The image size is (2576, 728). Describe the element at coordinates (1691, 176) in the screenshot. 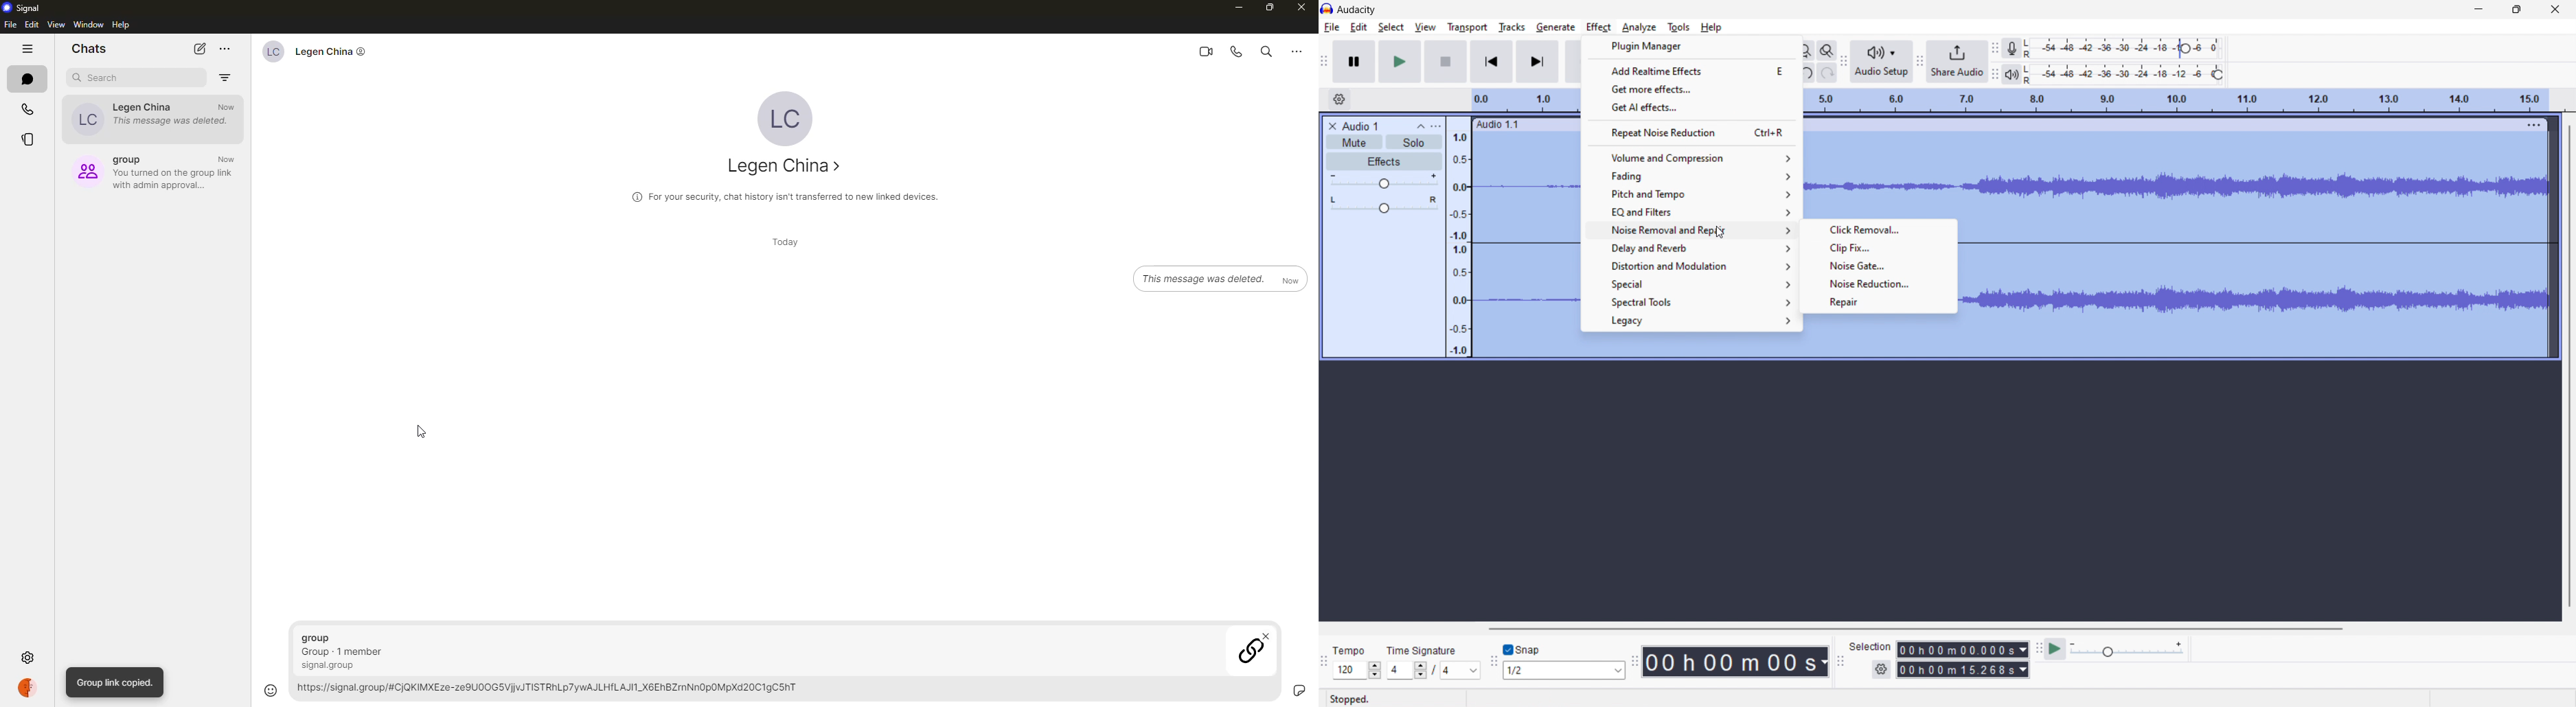

I see `fading` at that location.